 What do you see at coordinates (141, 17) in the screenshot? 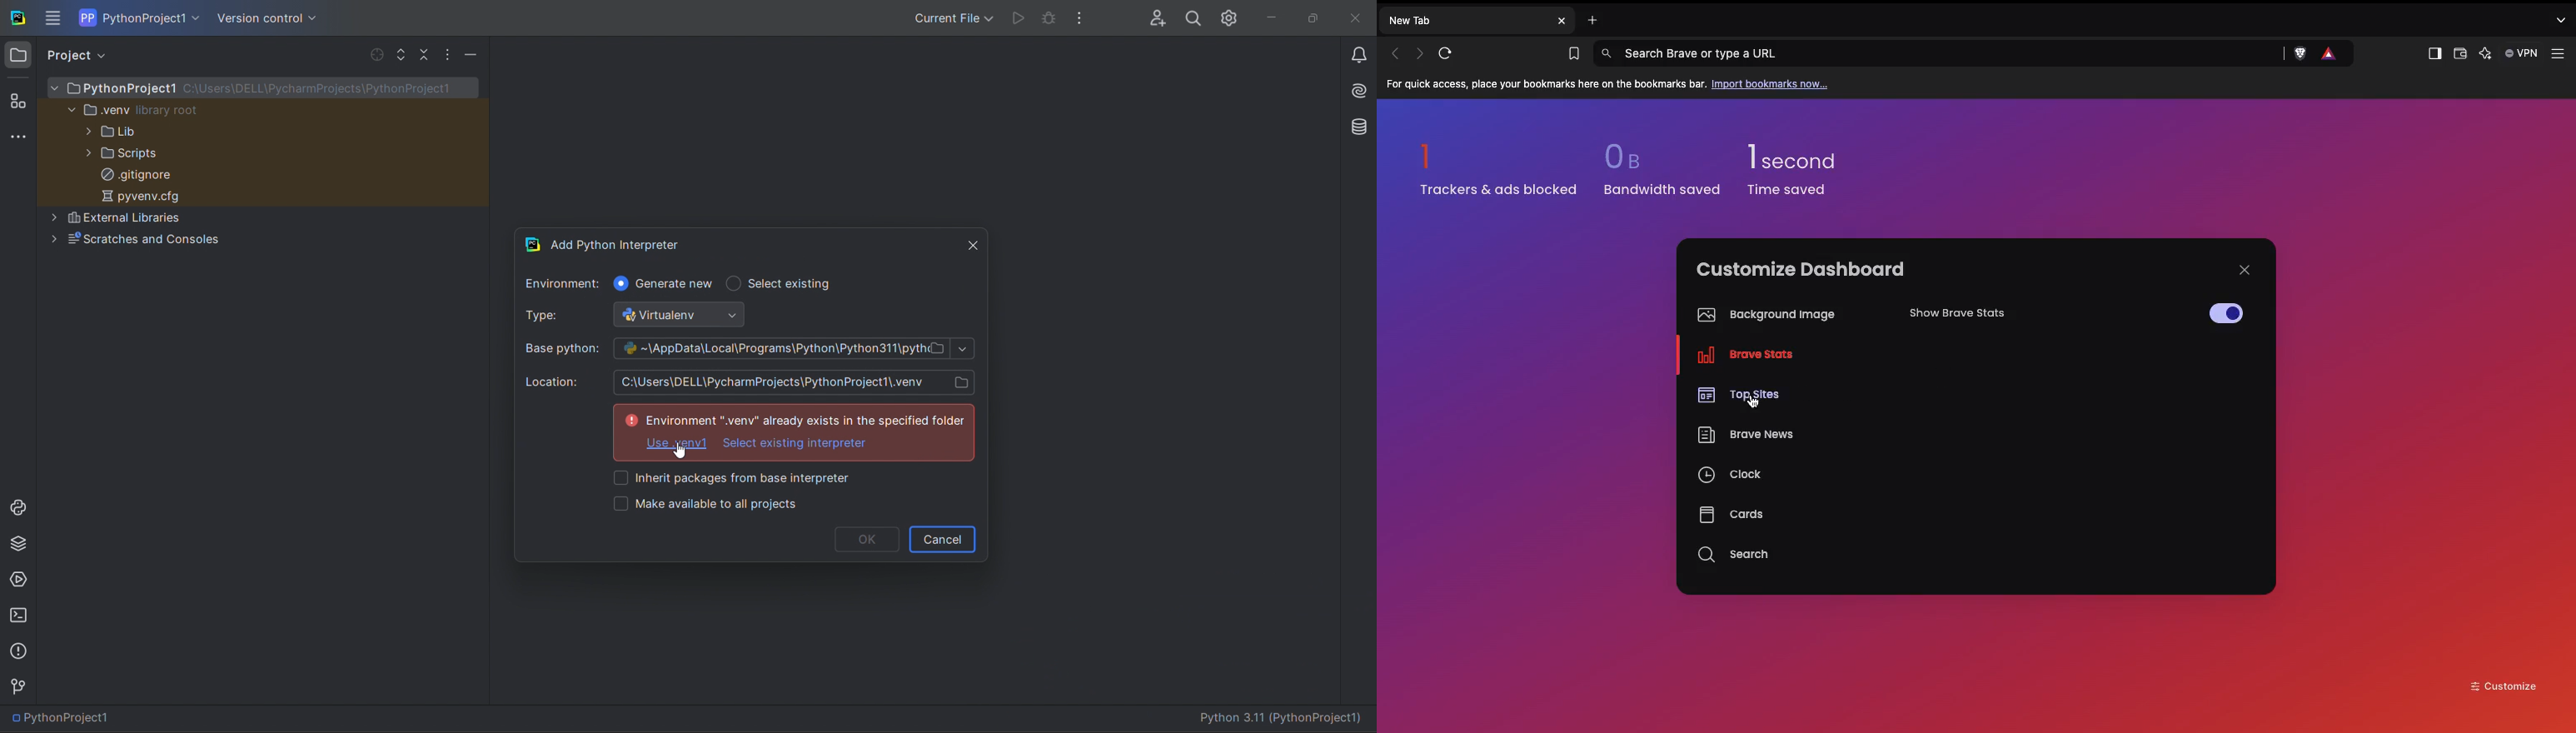
I see `current project` at bounding box center [141, 17].